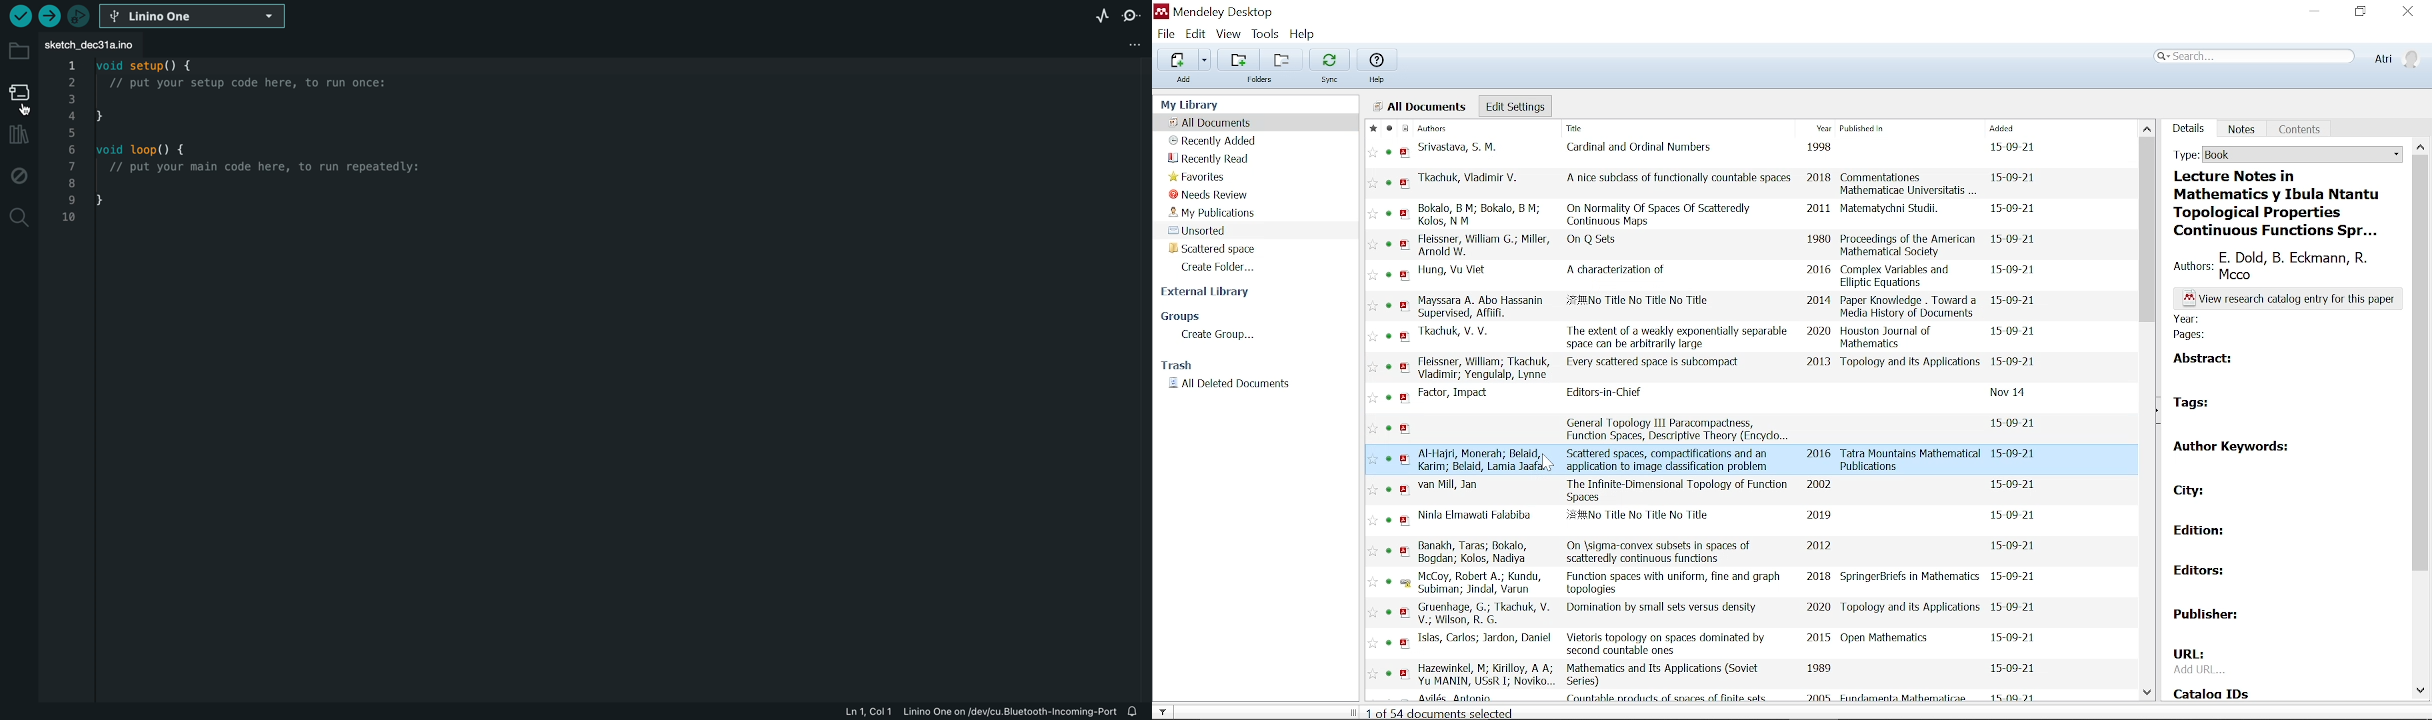 Image resolution: width=2436 pixels, height=728 pixels. I want to click on Folder "Scattered space", so click(1212, 248).